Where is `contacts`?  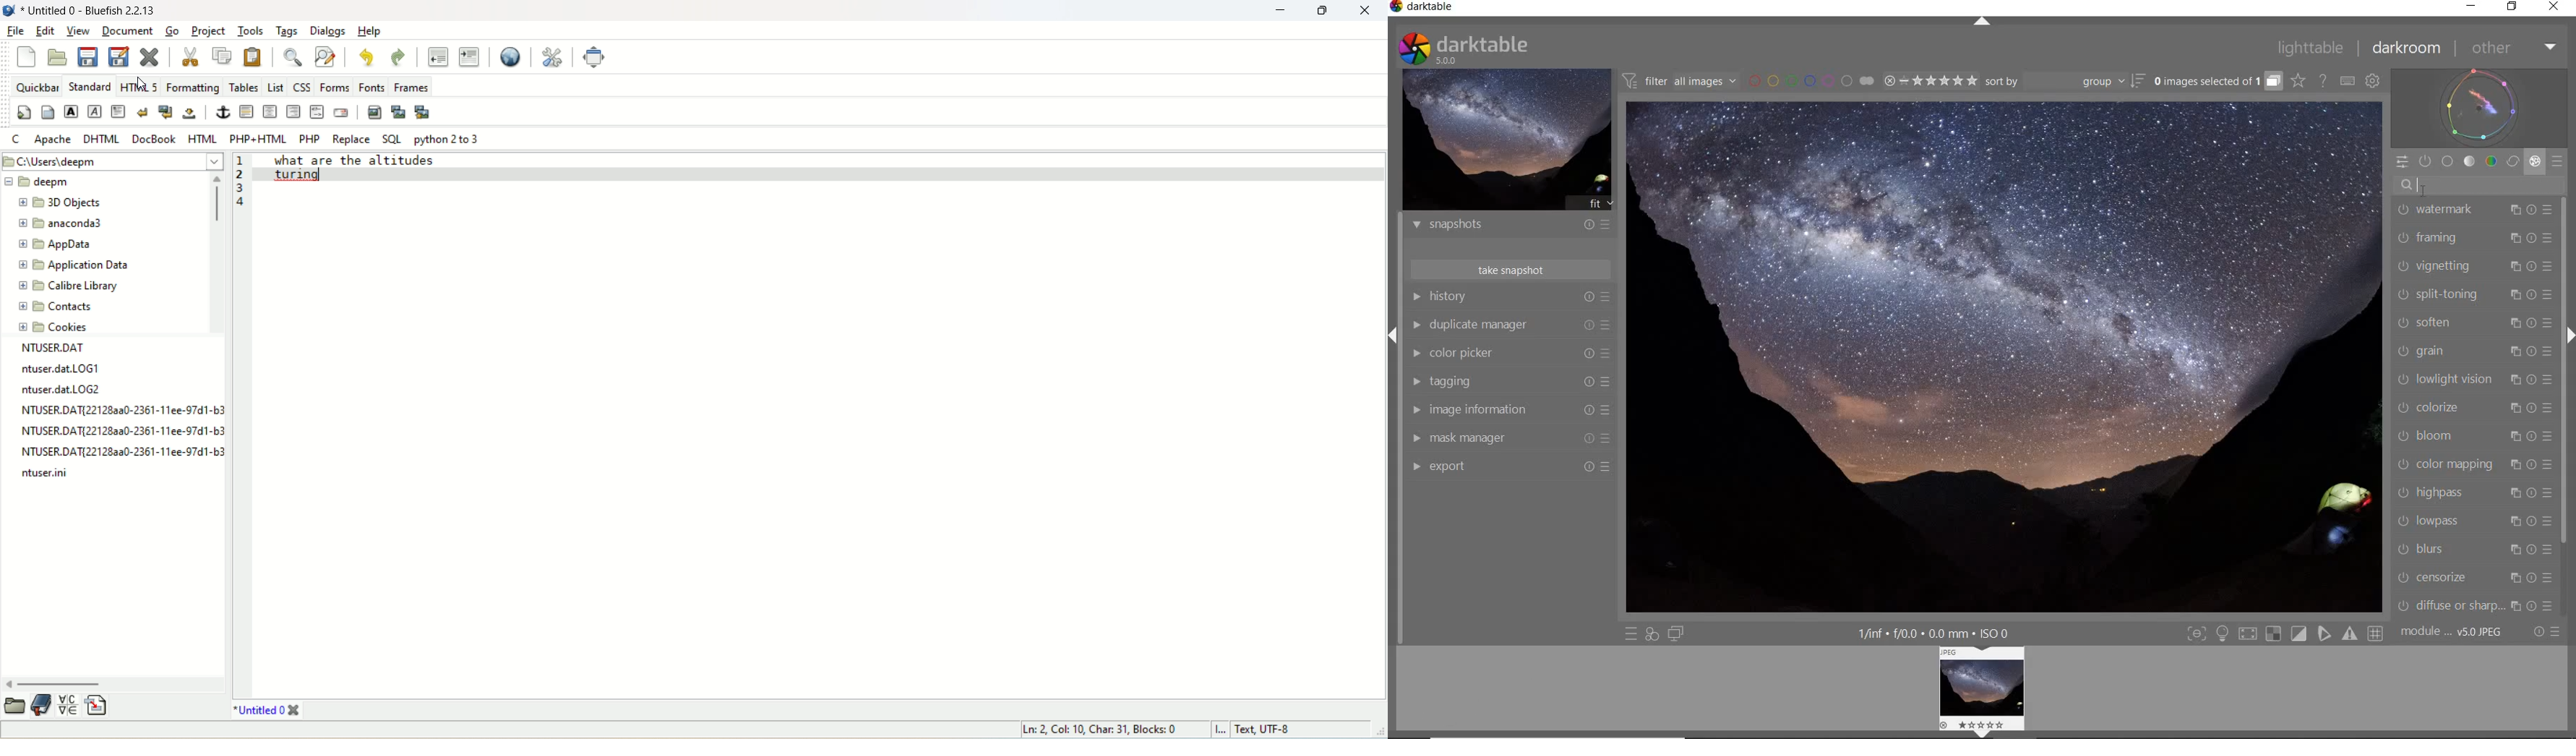 contacts is located at coordinates (60, 306).